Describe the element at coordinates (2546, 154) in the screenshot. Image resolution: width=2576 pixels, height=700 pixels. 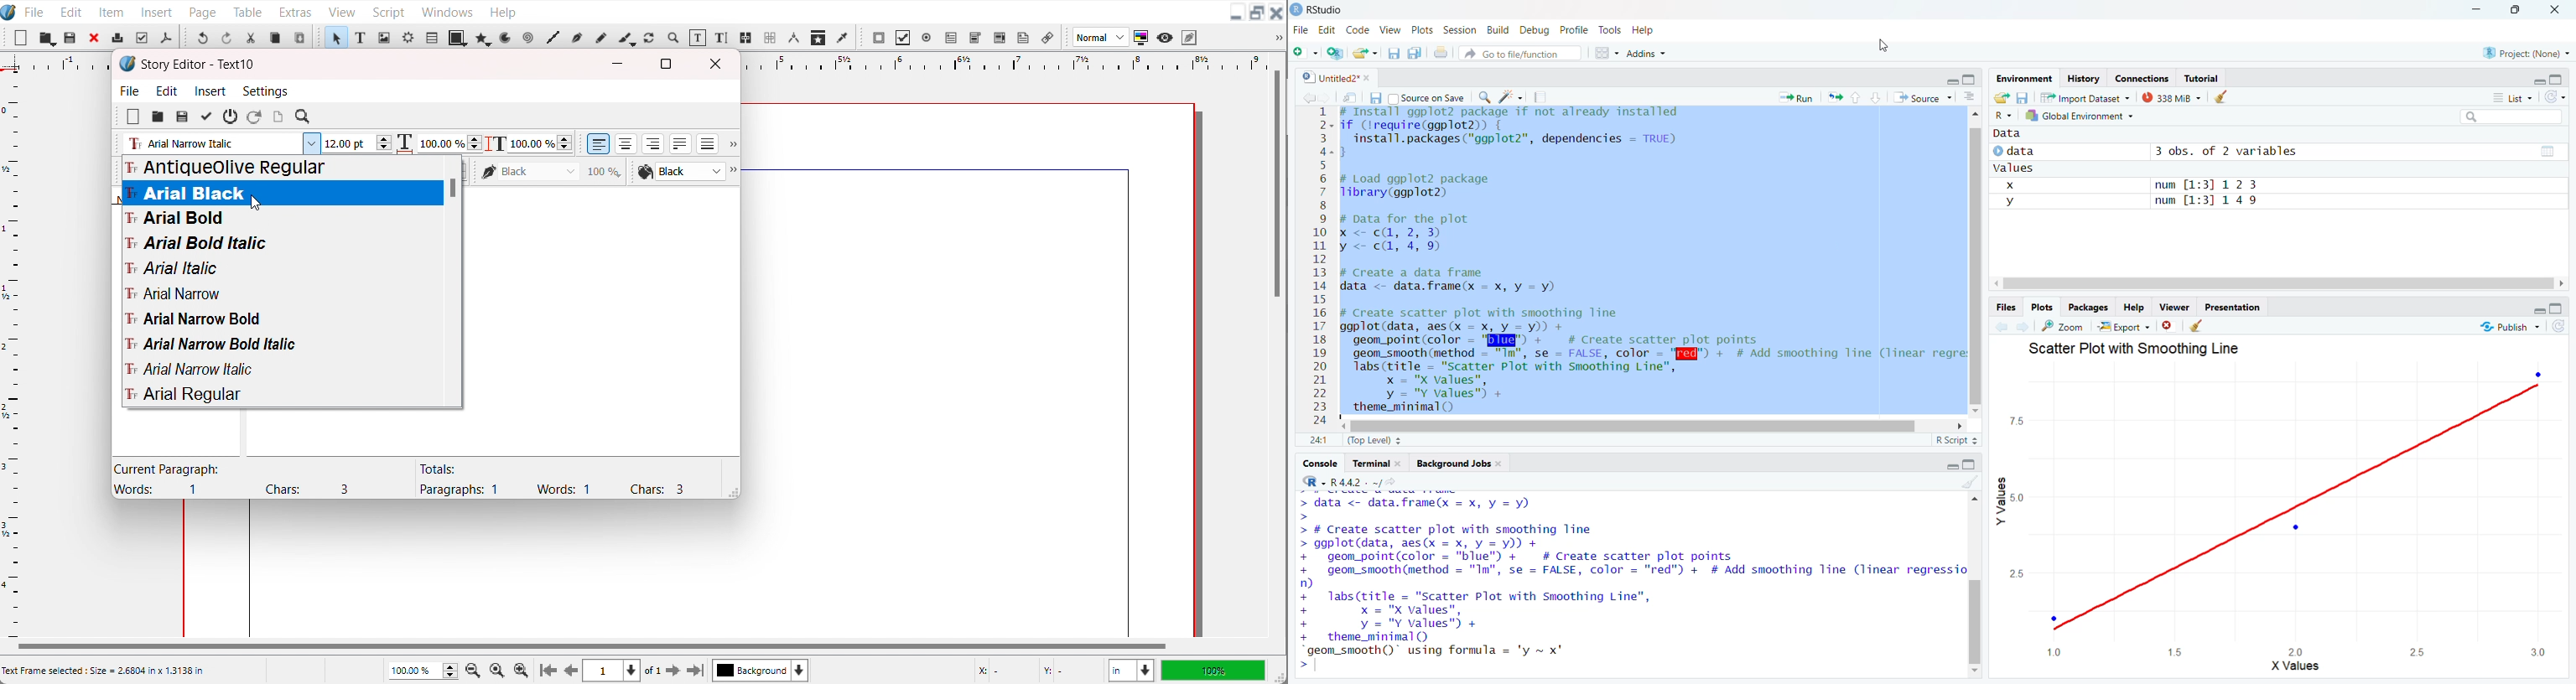
I see `value of matrix` at that location.